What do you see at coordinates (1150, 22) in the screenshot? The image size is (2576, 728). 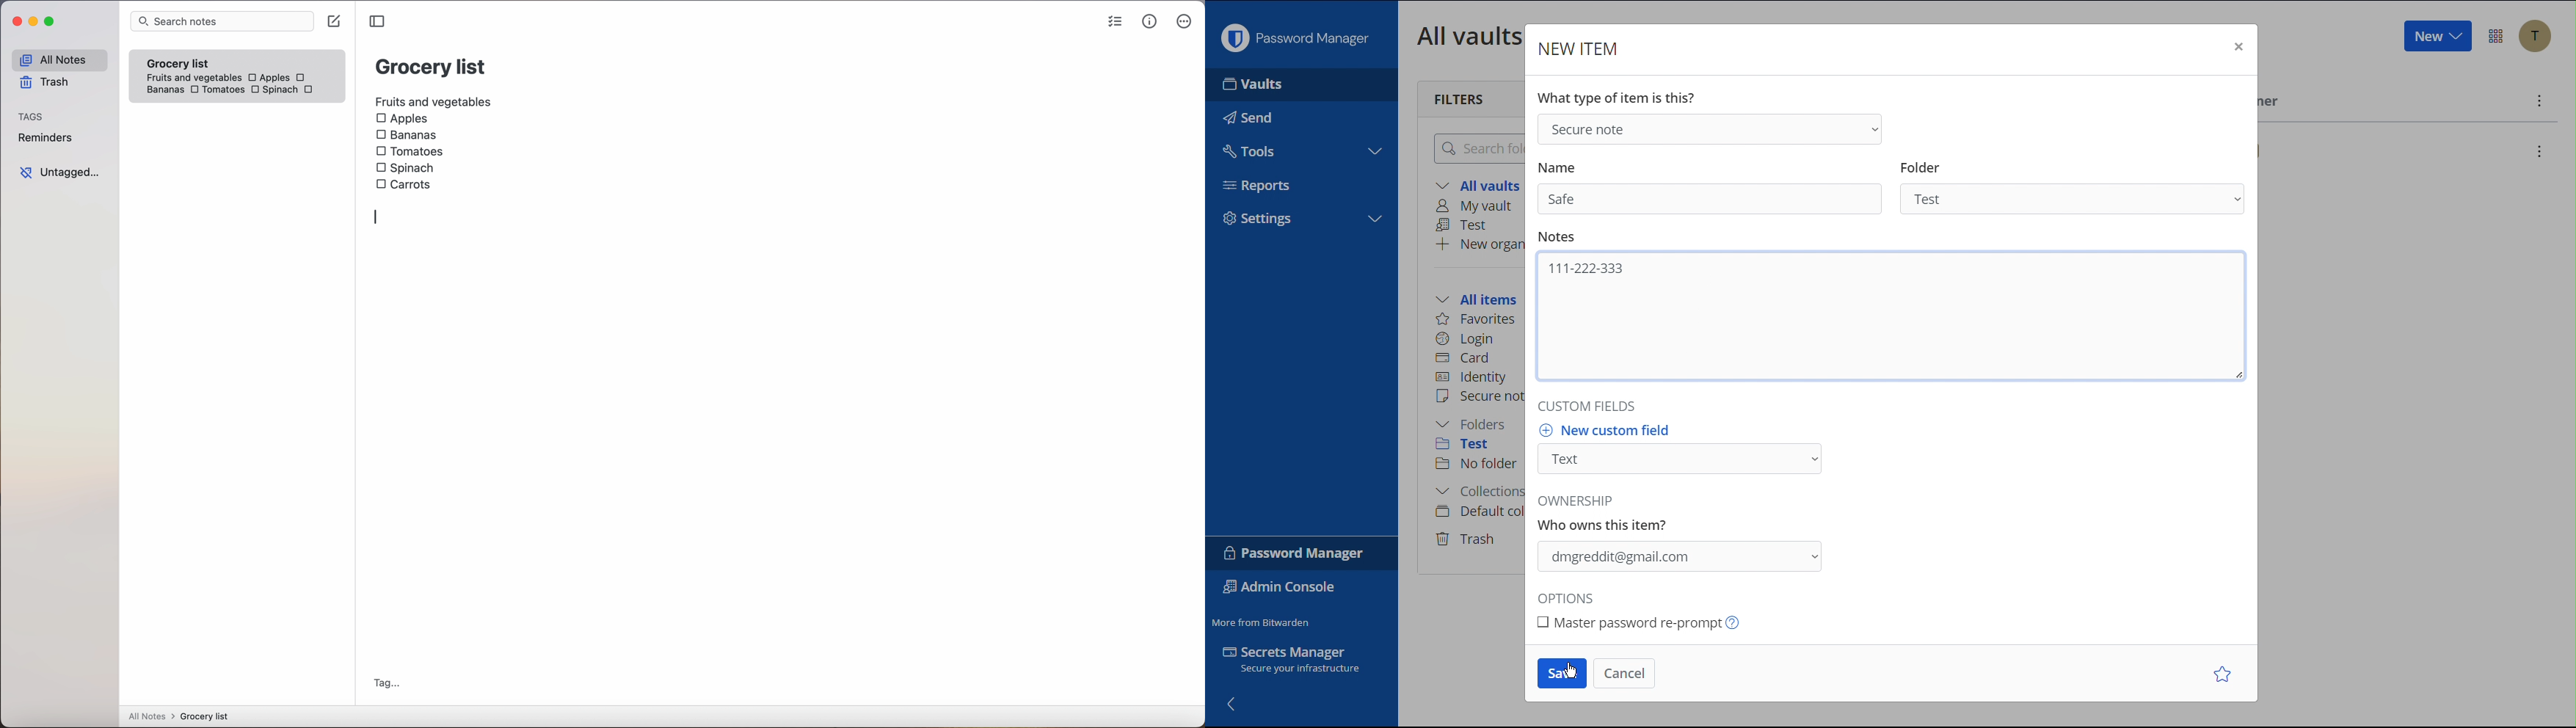 I see `metrics` at bounding box center [1150, 22].